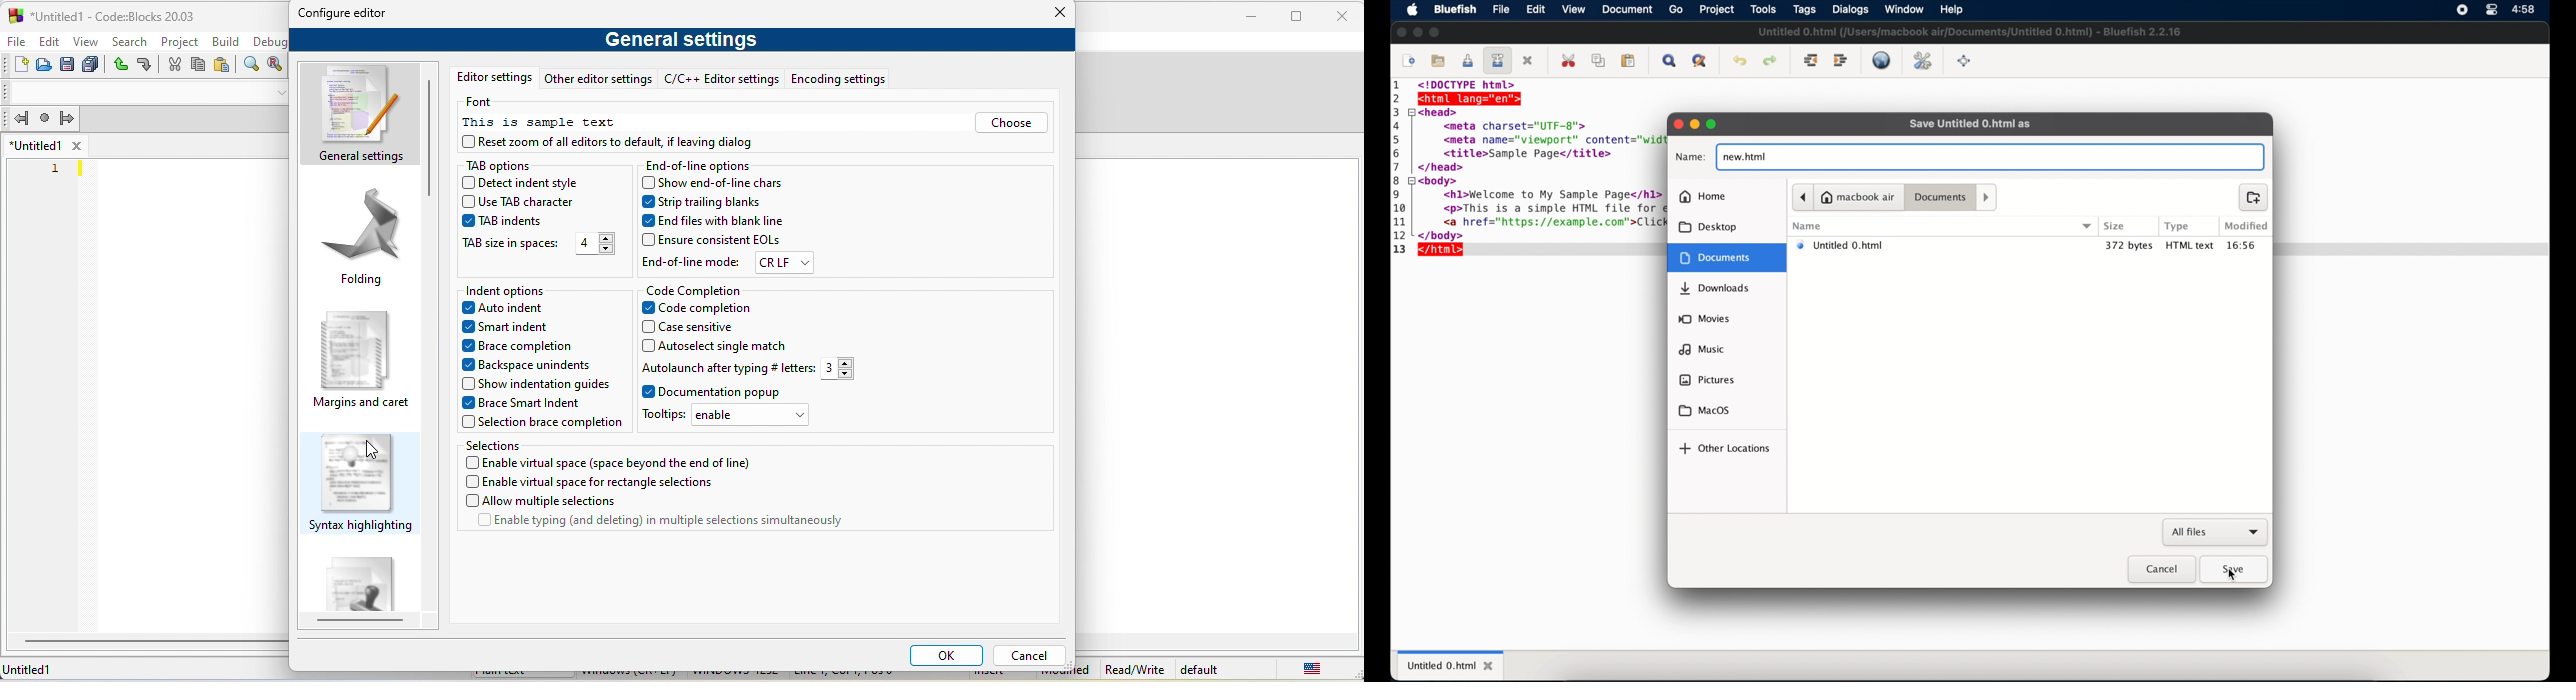  I want to click on modified time, so click(2247, 245).